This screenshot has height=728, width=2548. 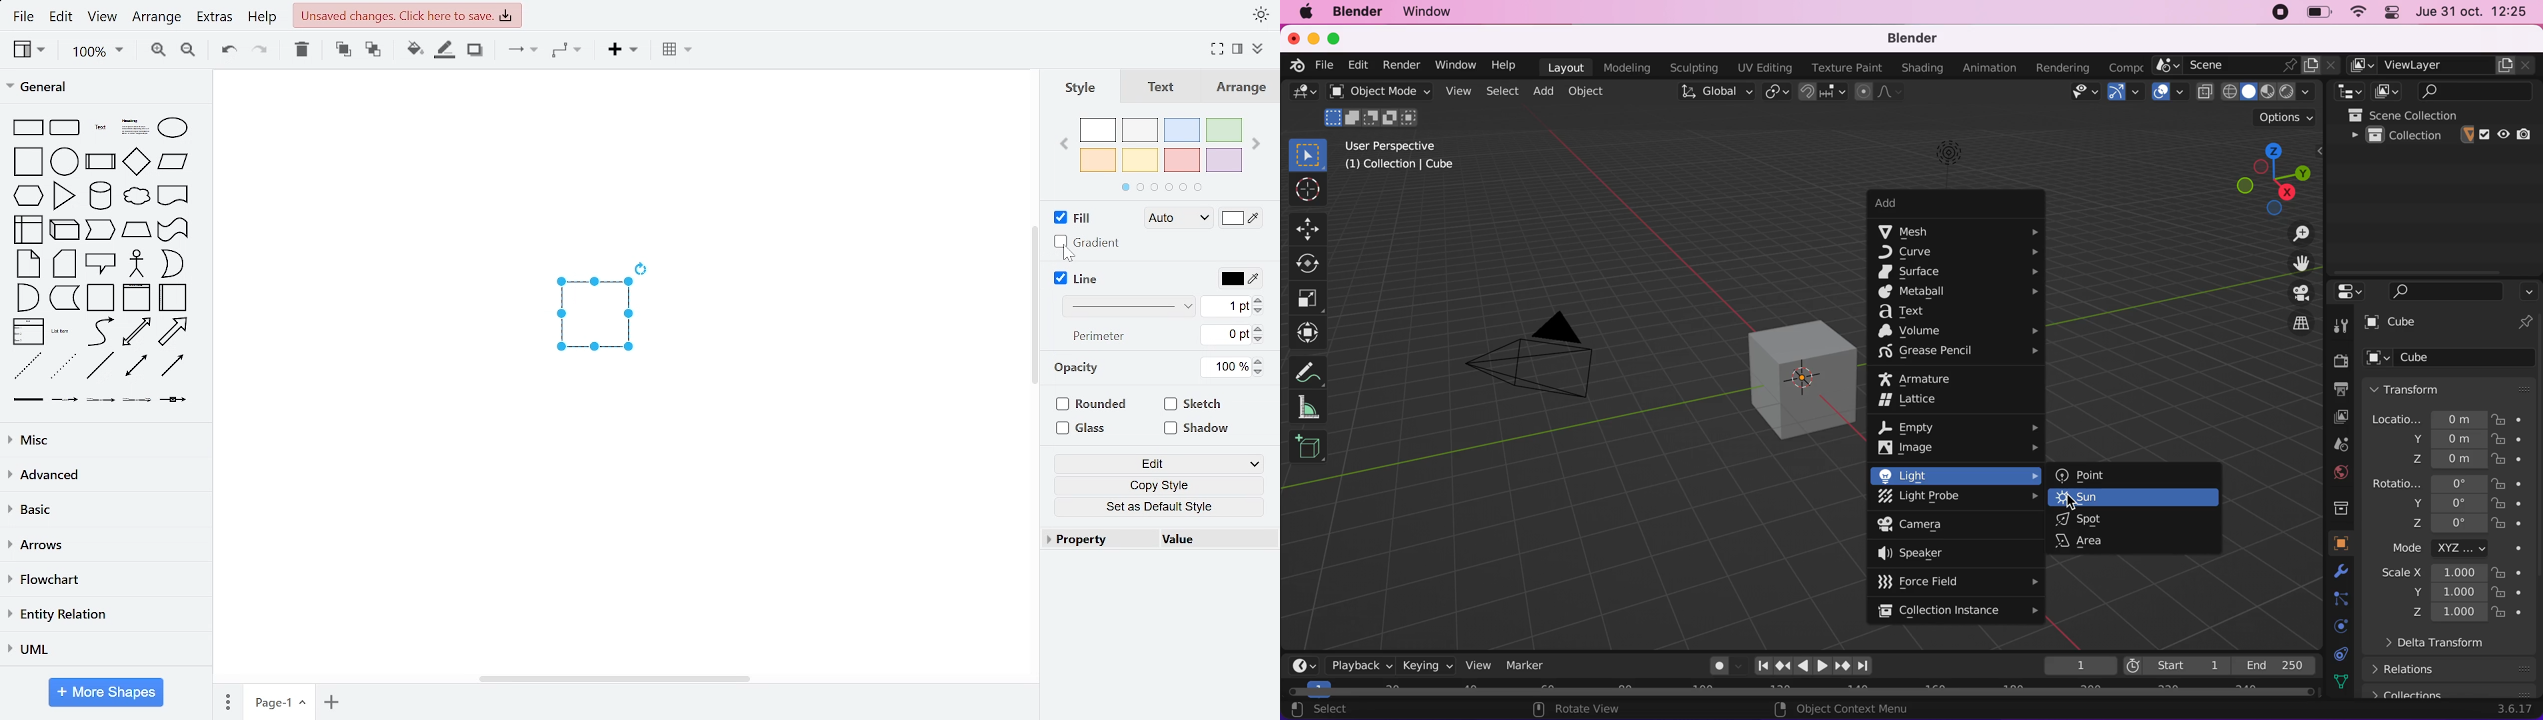 What do you see at coordinates (134, 365) in the screenshot?
I see `general shapes` at bounding box center [134, 365].